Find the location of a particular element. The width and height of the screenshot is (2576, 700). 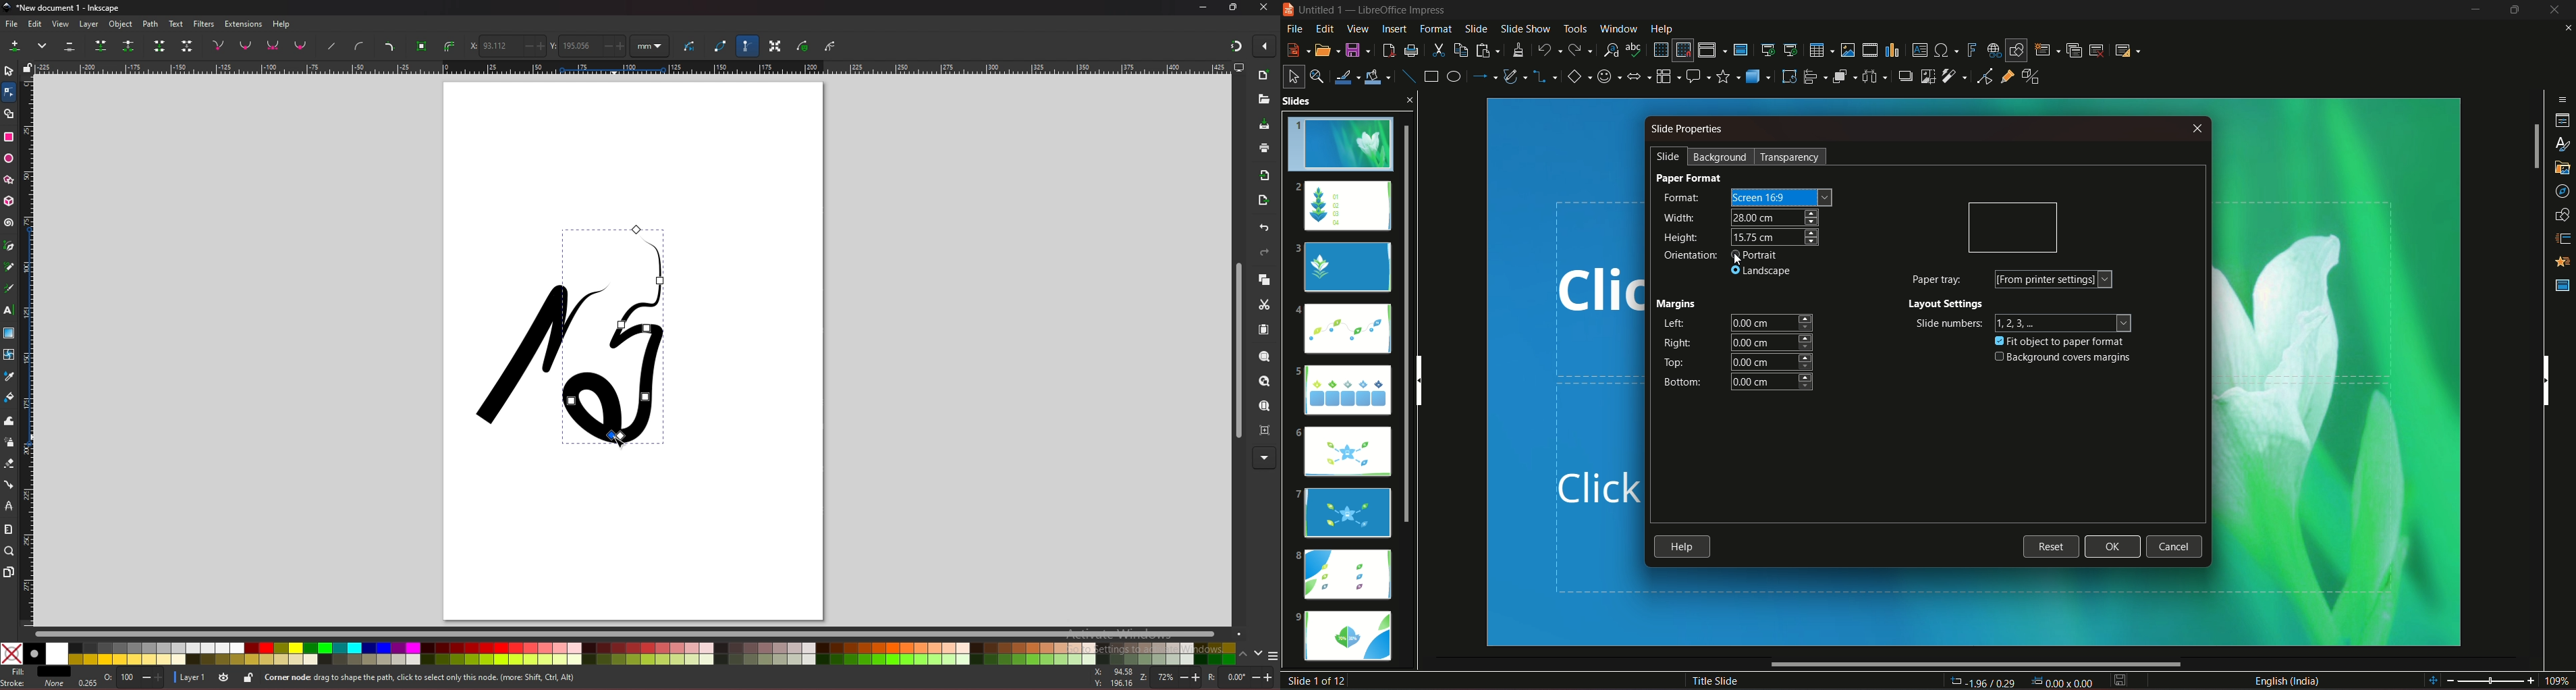

height is located at coordinates (1774, 238).